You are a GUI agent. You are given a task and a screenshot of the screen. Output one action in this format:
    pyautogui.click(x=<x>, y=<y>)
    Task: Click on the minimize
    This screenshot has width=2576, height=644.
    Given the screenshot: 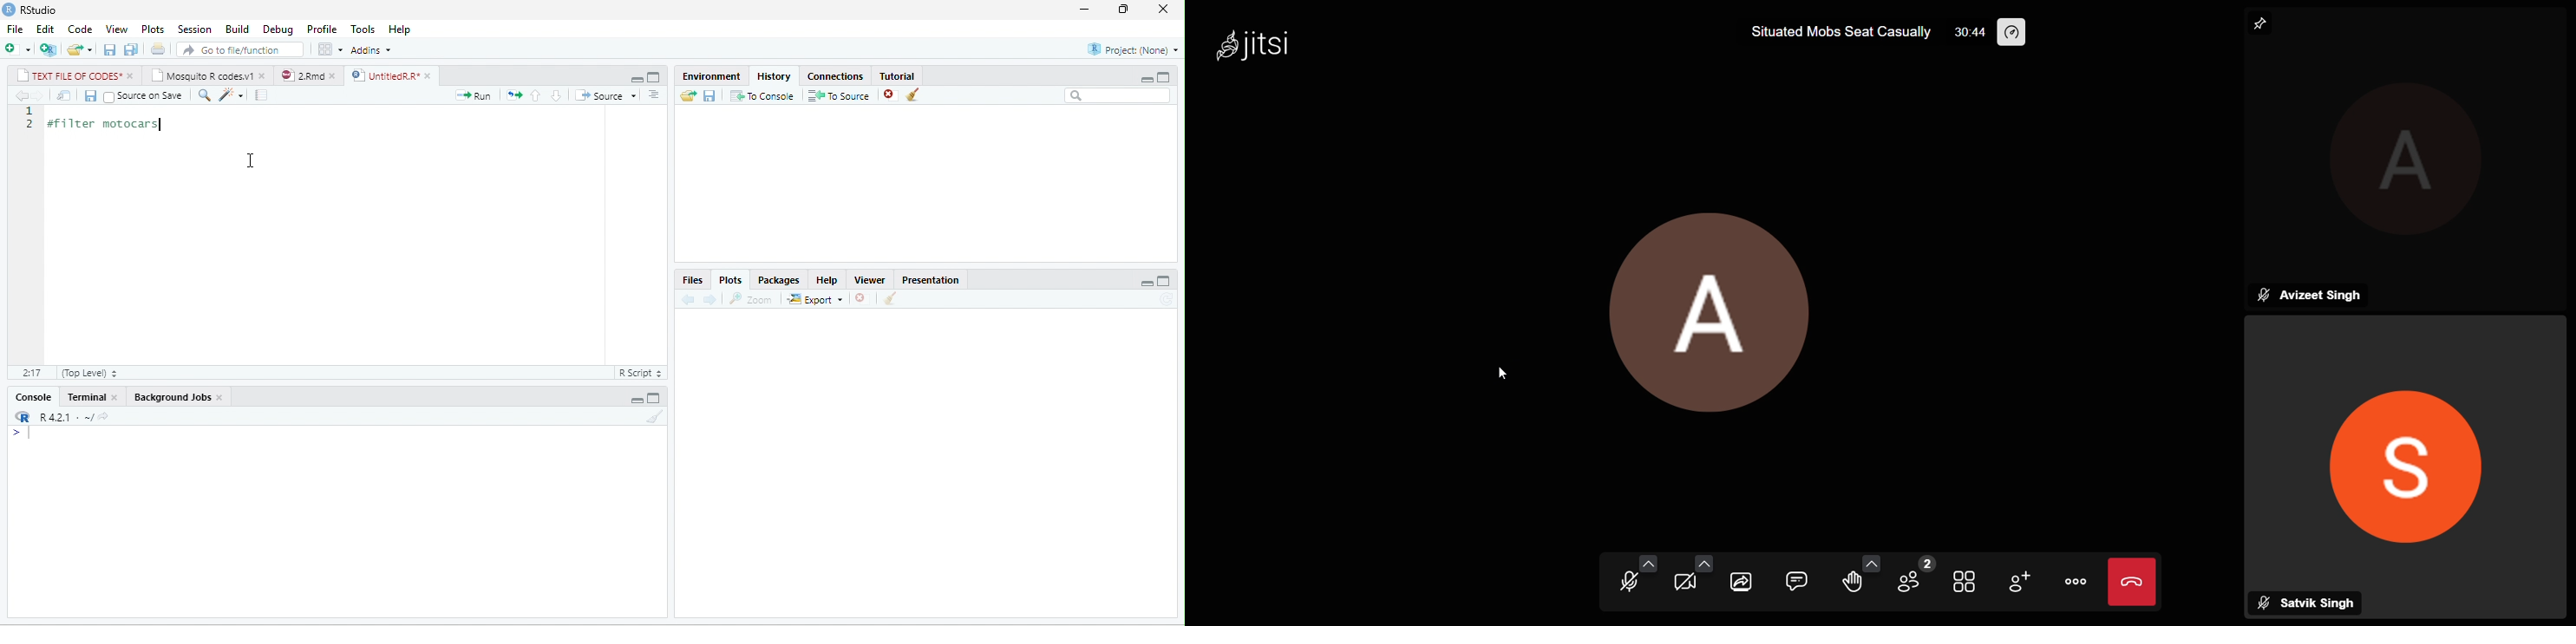 What is the action you would take?
    pyautogui.click(x=1146, y=79)
    